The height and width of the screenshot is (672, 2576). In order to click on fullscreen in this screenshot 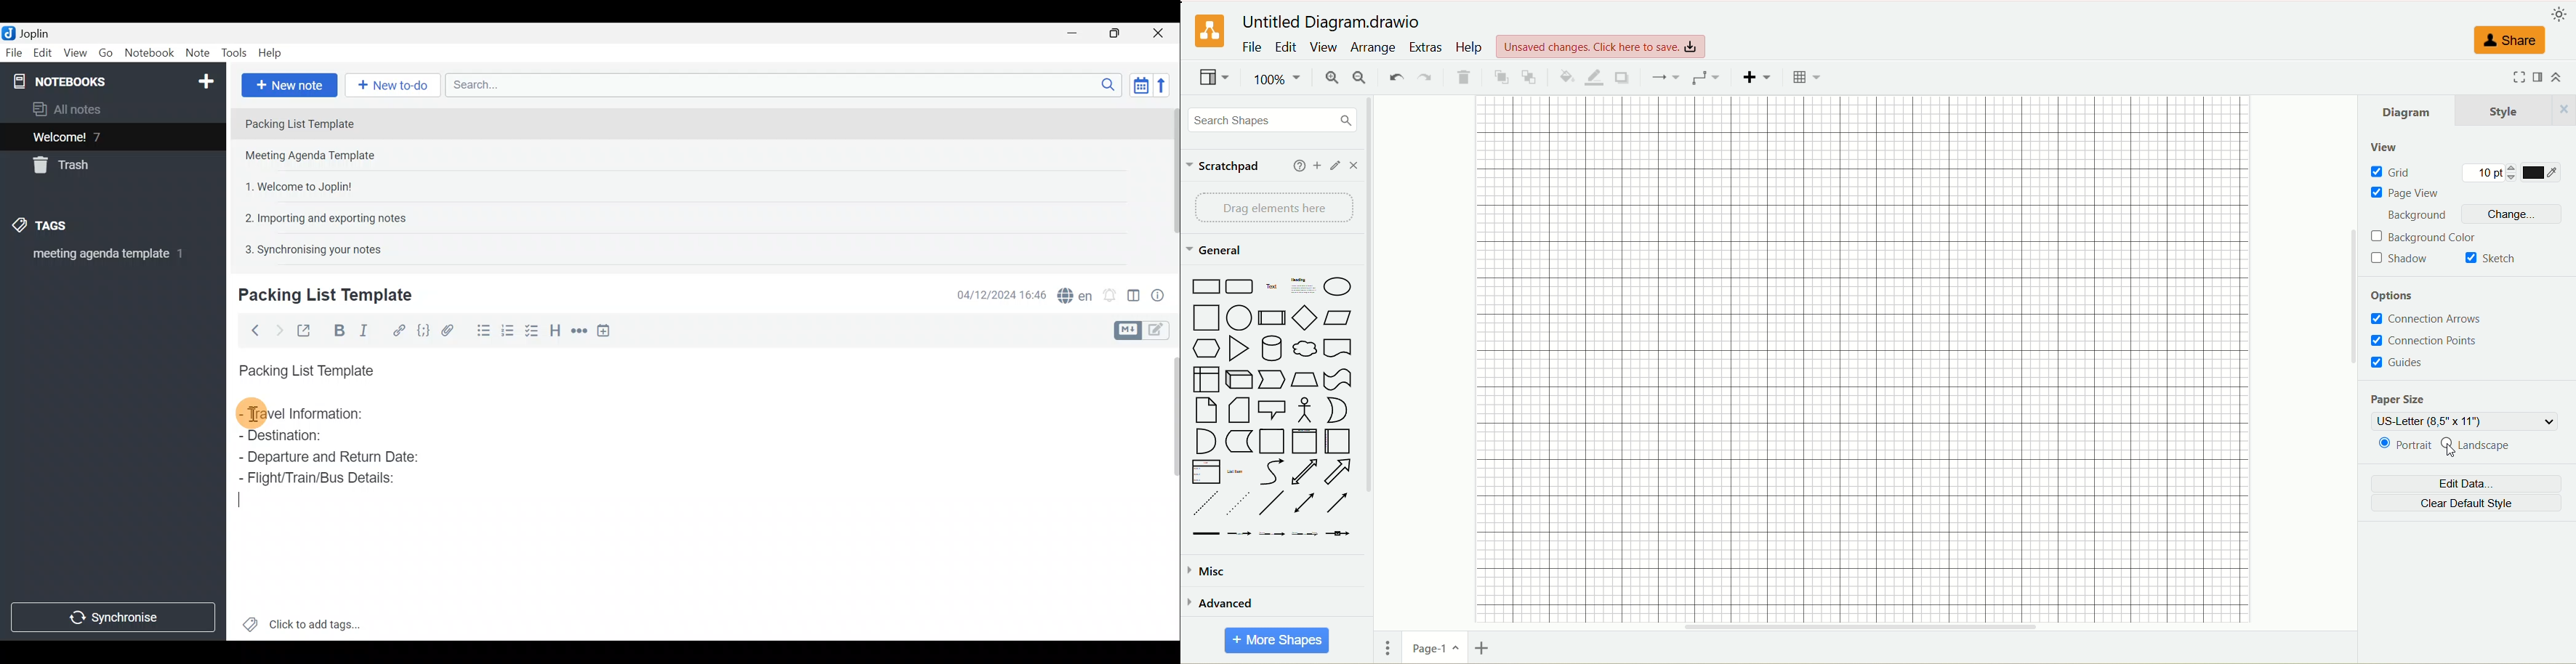, I will do `click(2514, 77)`.